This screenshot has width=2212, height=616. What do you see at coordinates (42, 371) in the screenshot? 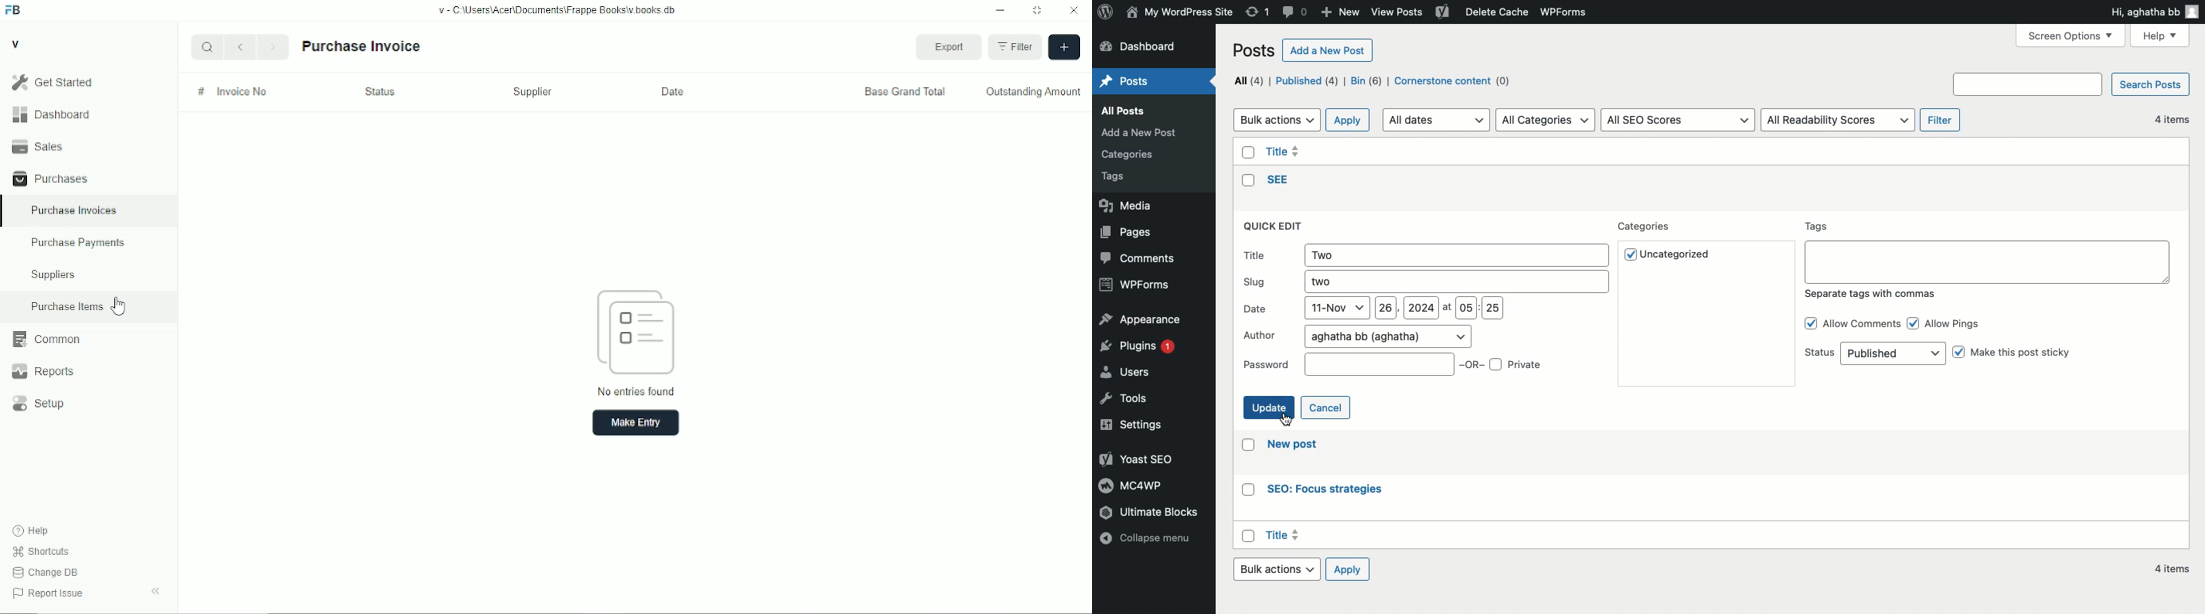
I see `reports` at bounding box center [42, 371].